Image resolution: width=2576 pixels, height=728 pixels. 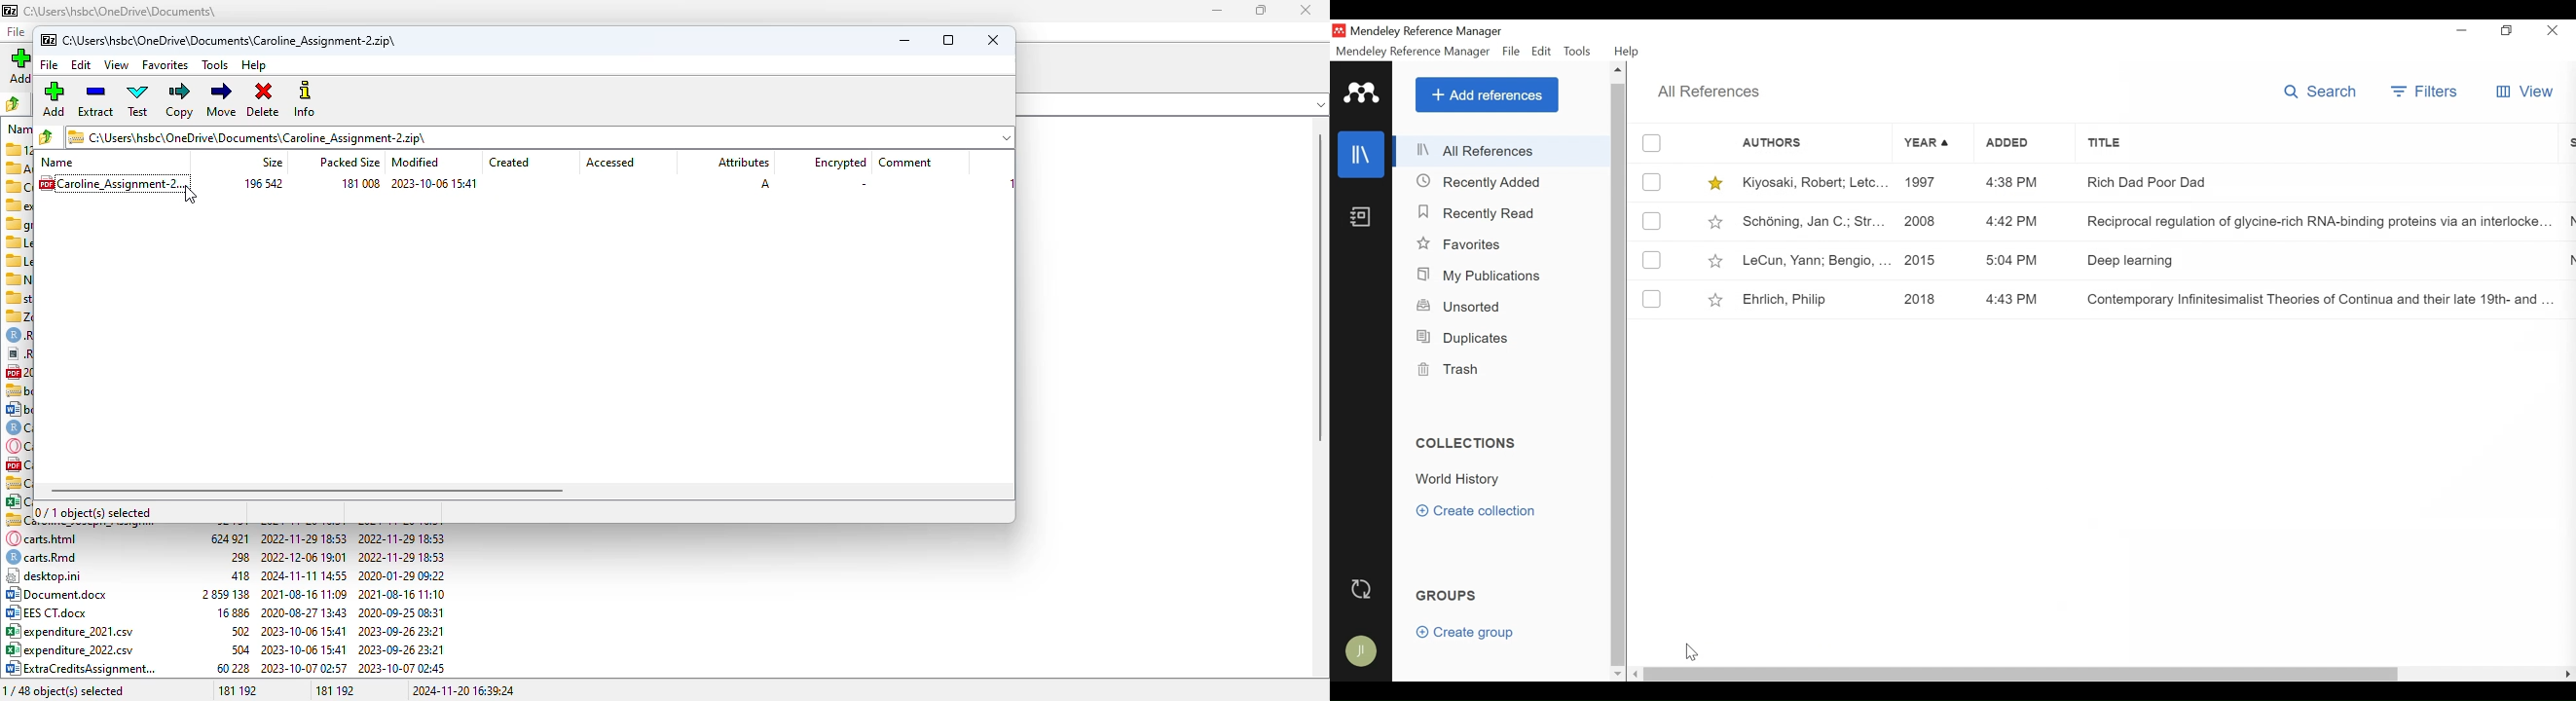 I want to click on Favorites, so click(x=1460, y=243).